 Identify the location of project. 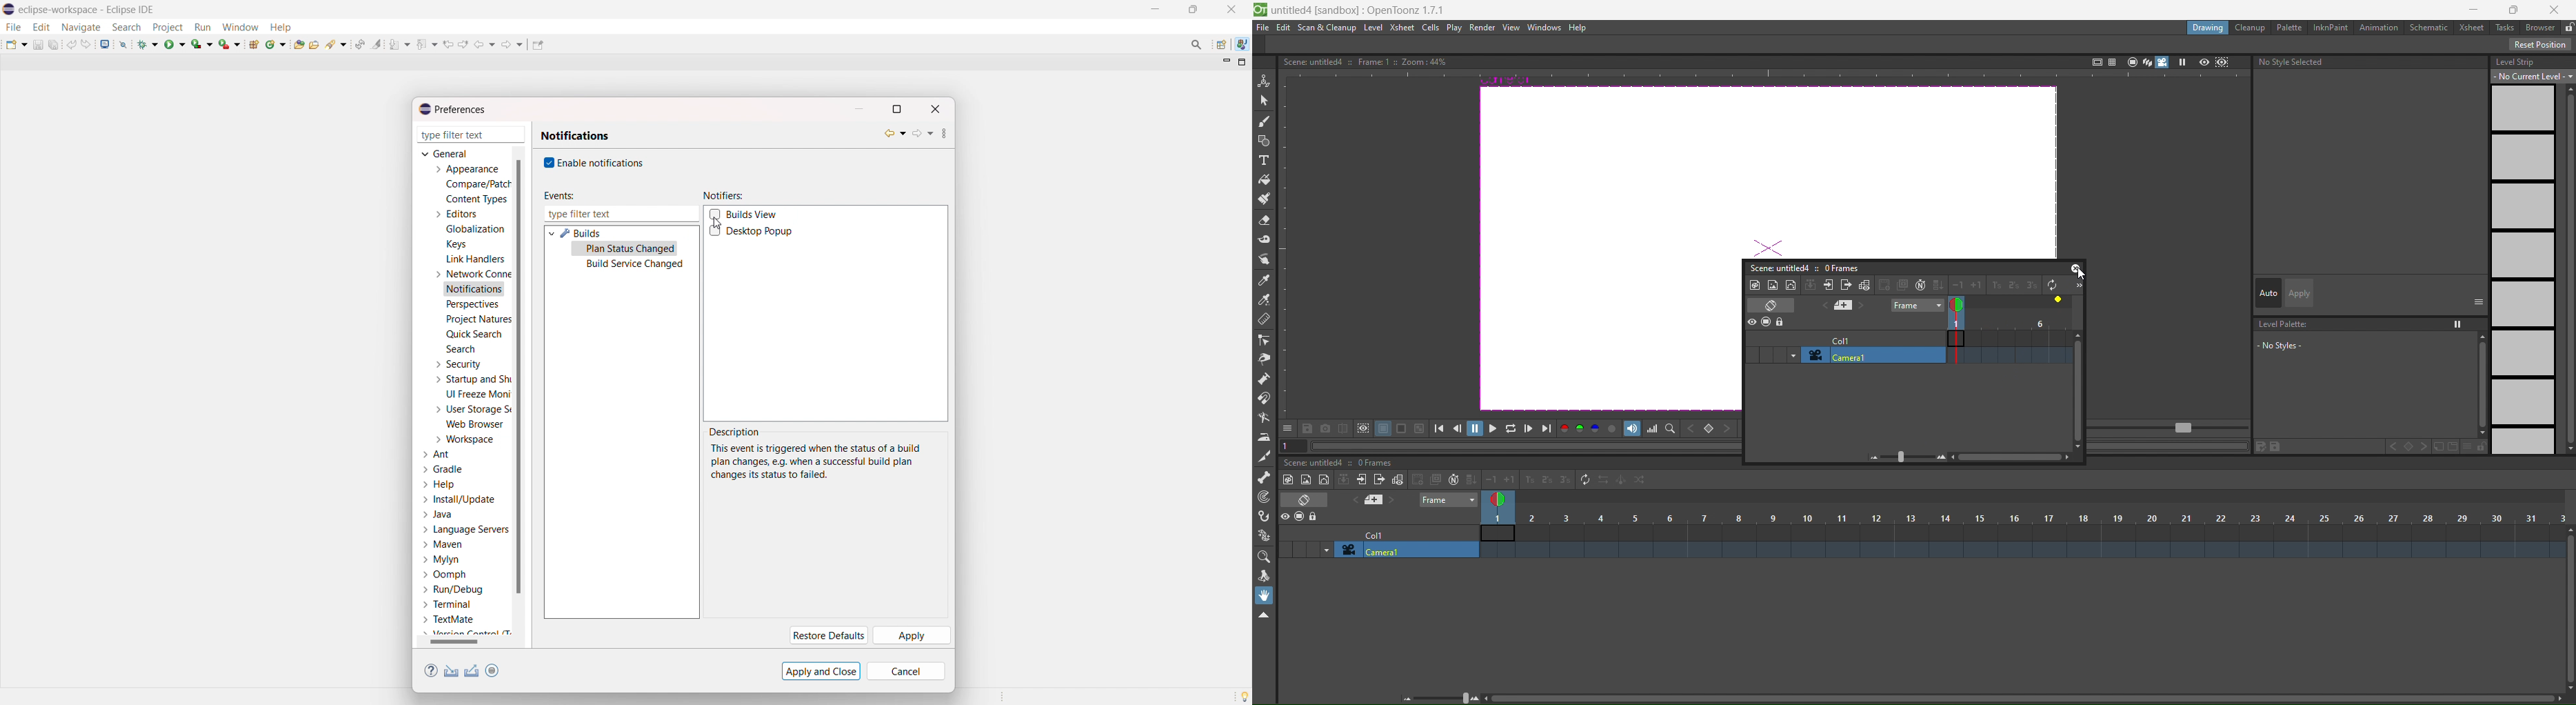
(167, 27).